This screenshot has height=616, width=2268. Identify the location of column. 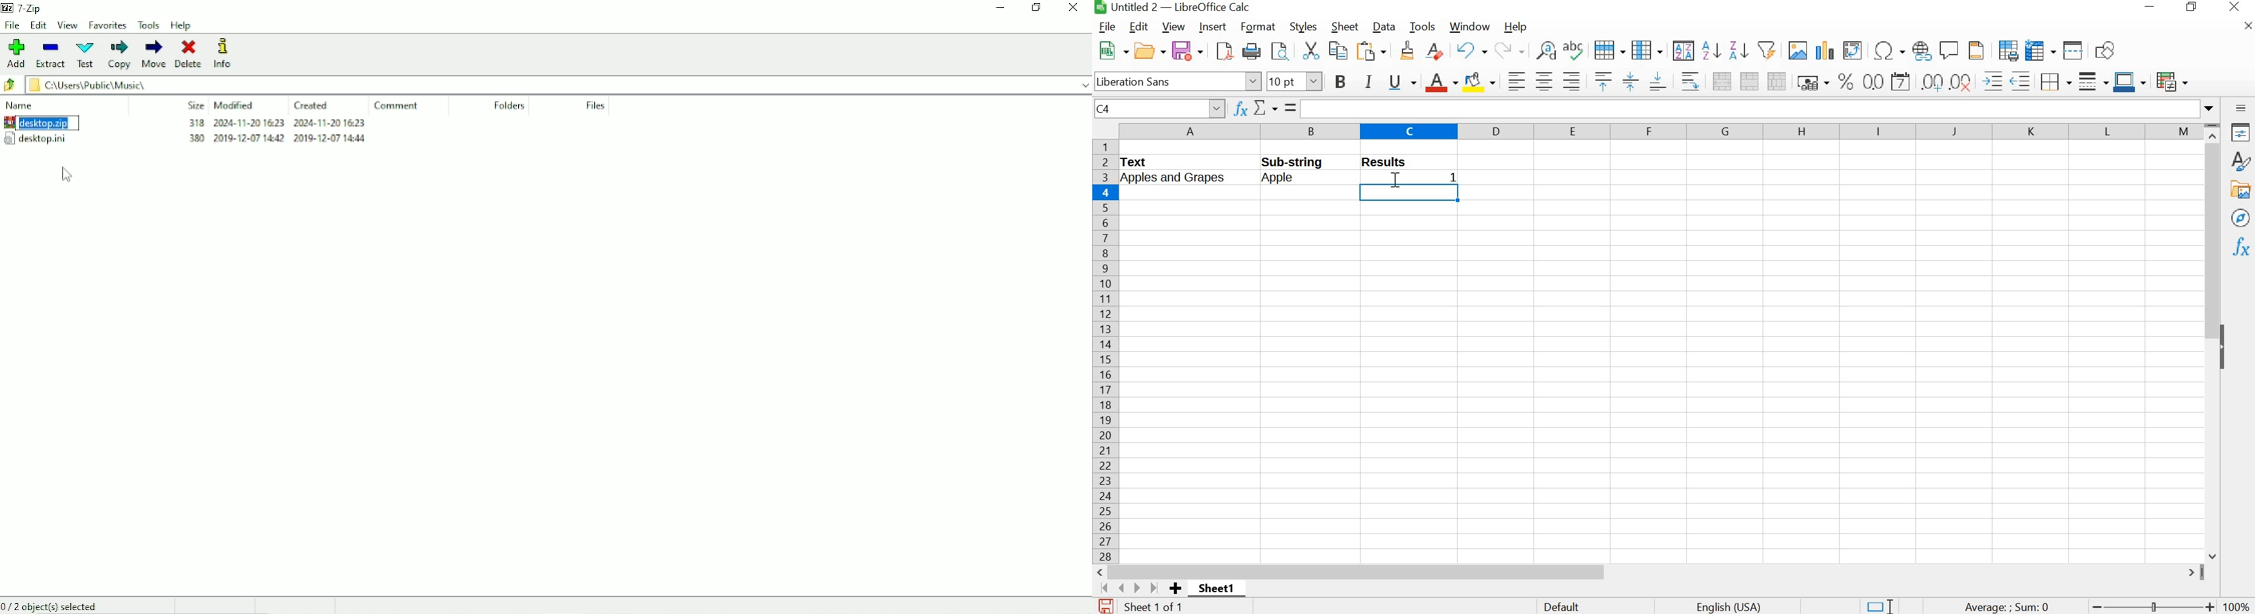
(1647, 50).